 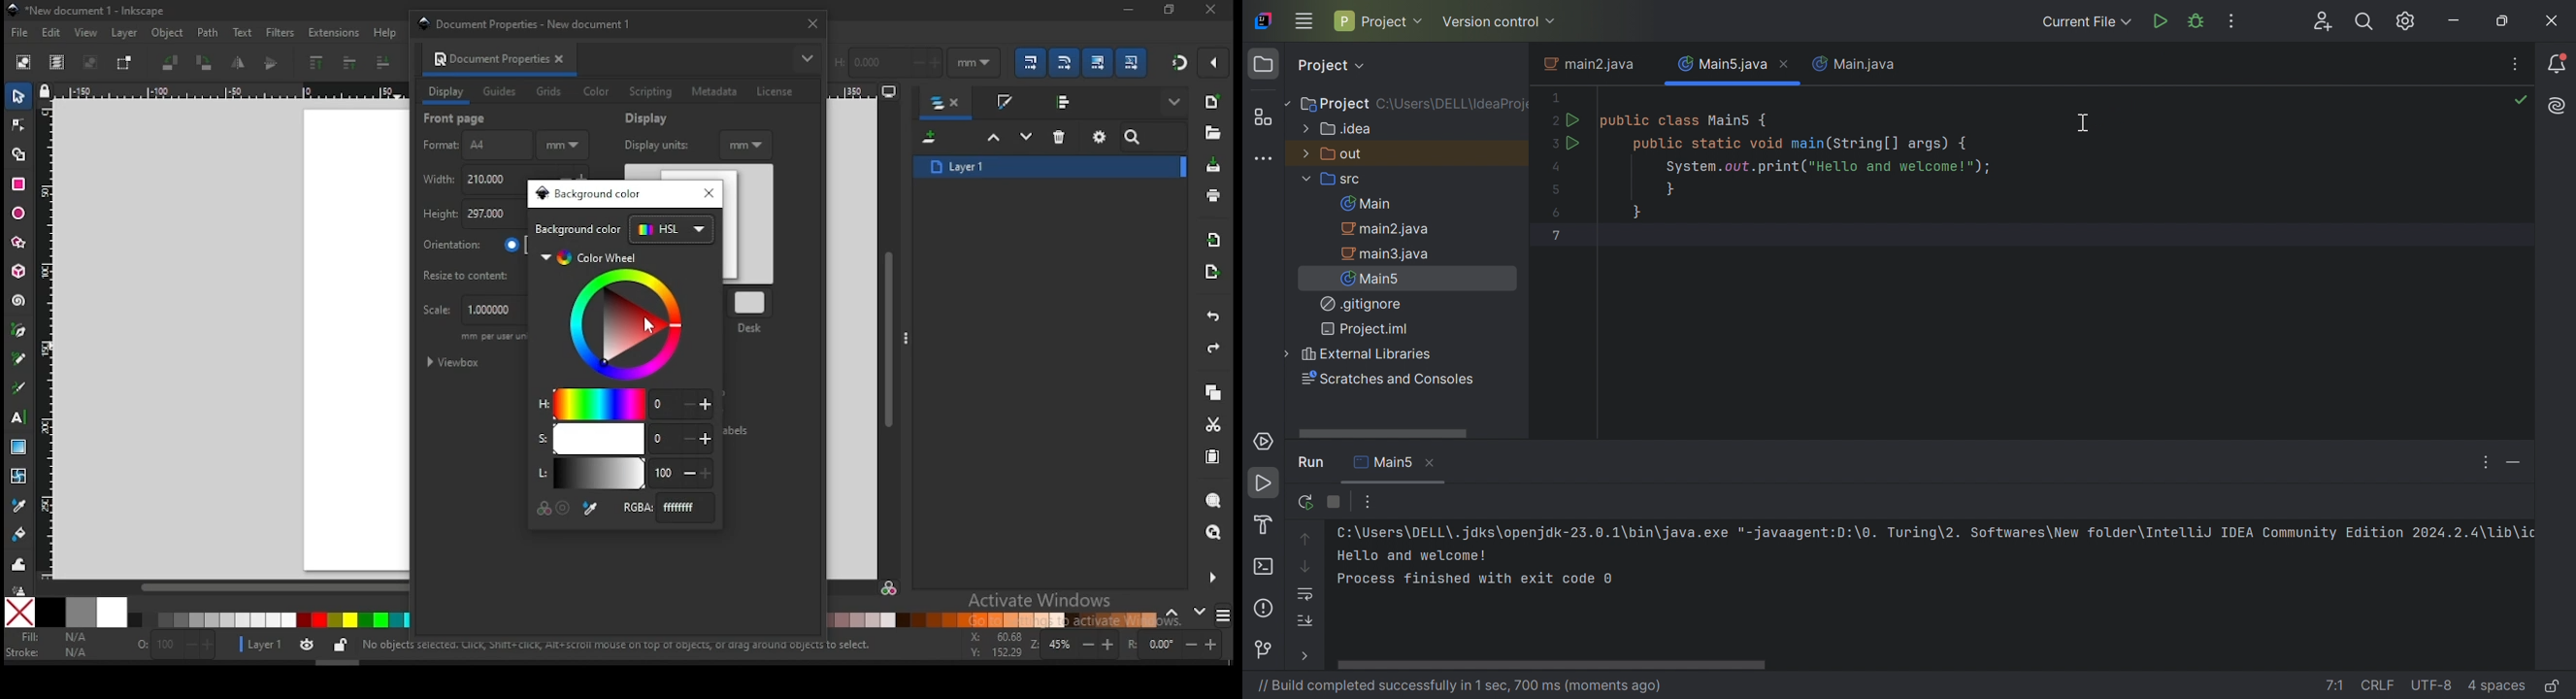 What do you see at coordinates (502, 93) in the screenshot?
I see `guides` at bounding box center [502, 93].